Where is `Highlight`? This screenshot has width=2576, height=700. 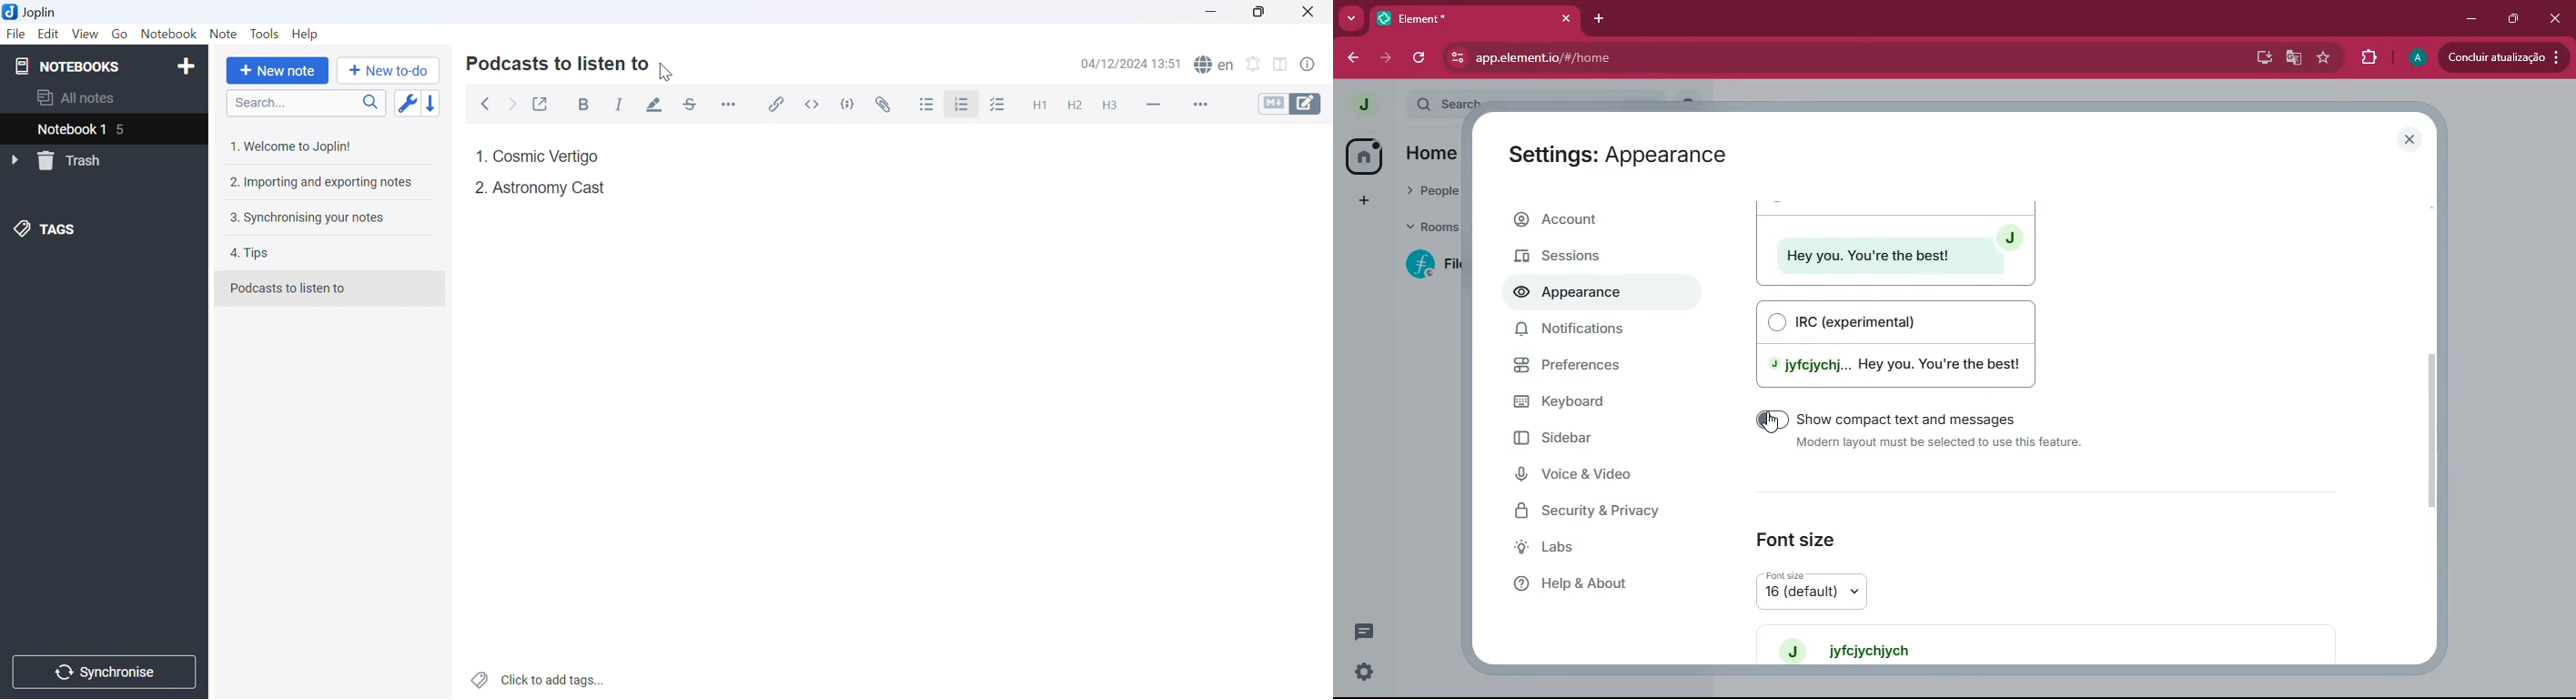 Highlight is located at coordinates (656, 105).